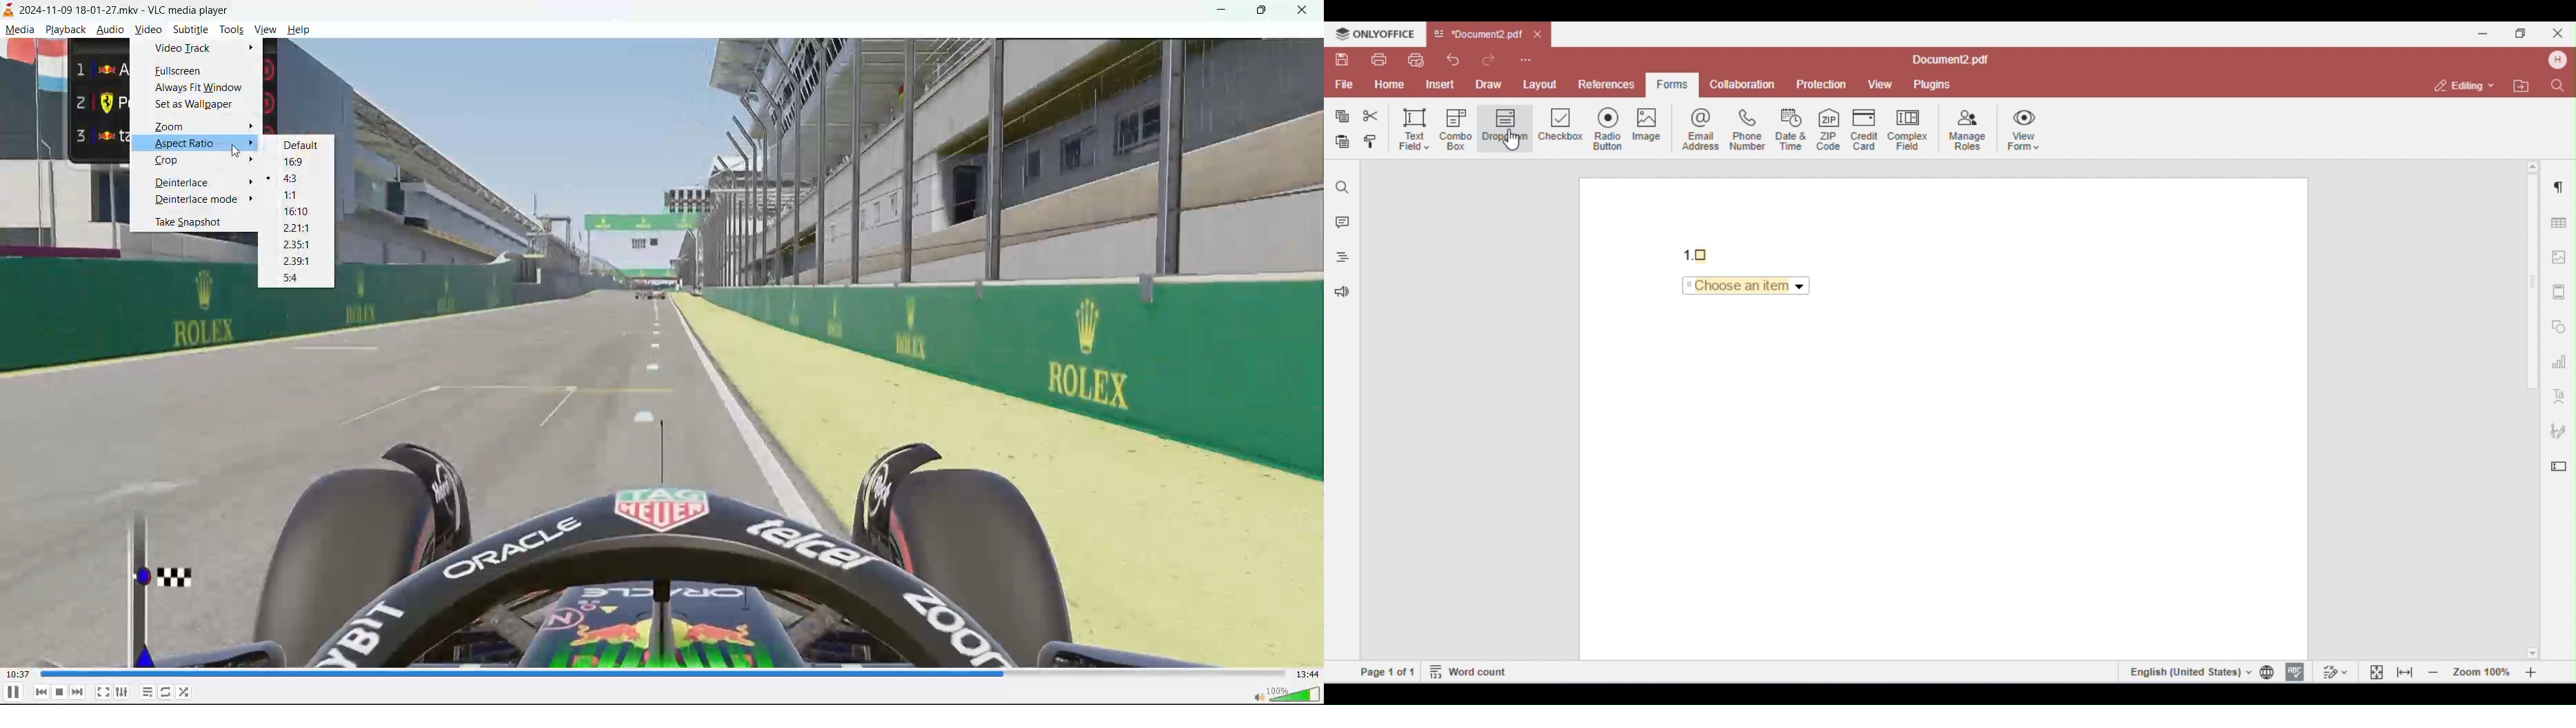  I want to click on video, so click(148, 31).